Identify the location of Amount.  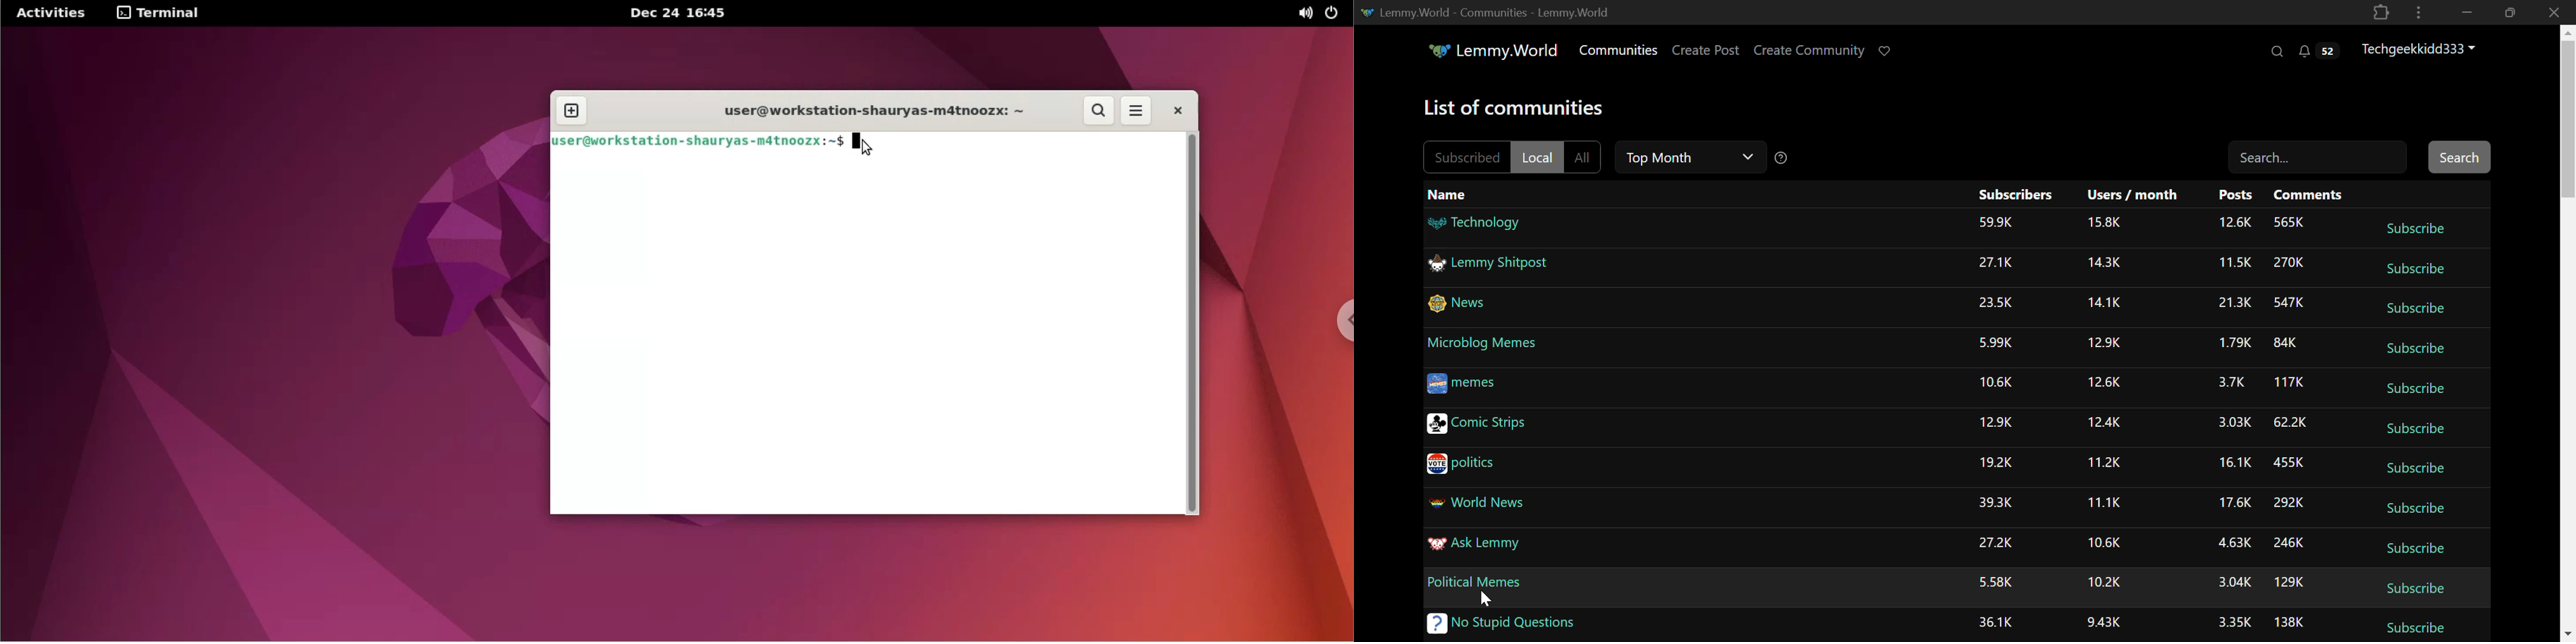
(2290, 580).